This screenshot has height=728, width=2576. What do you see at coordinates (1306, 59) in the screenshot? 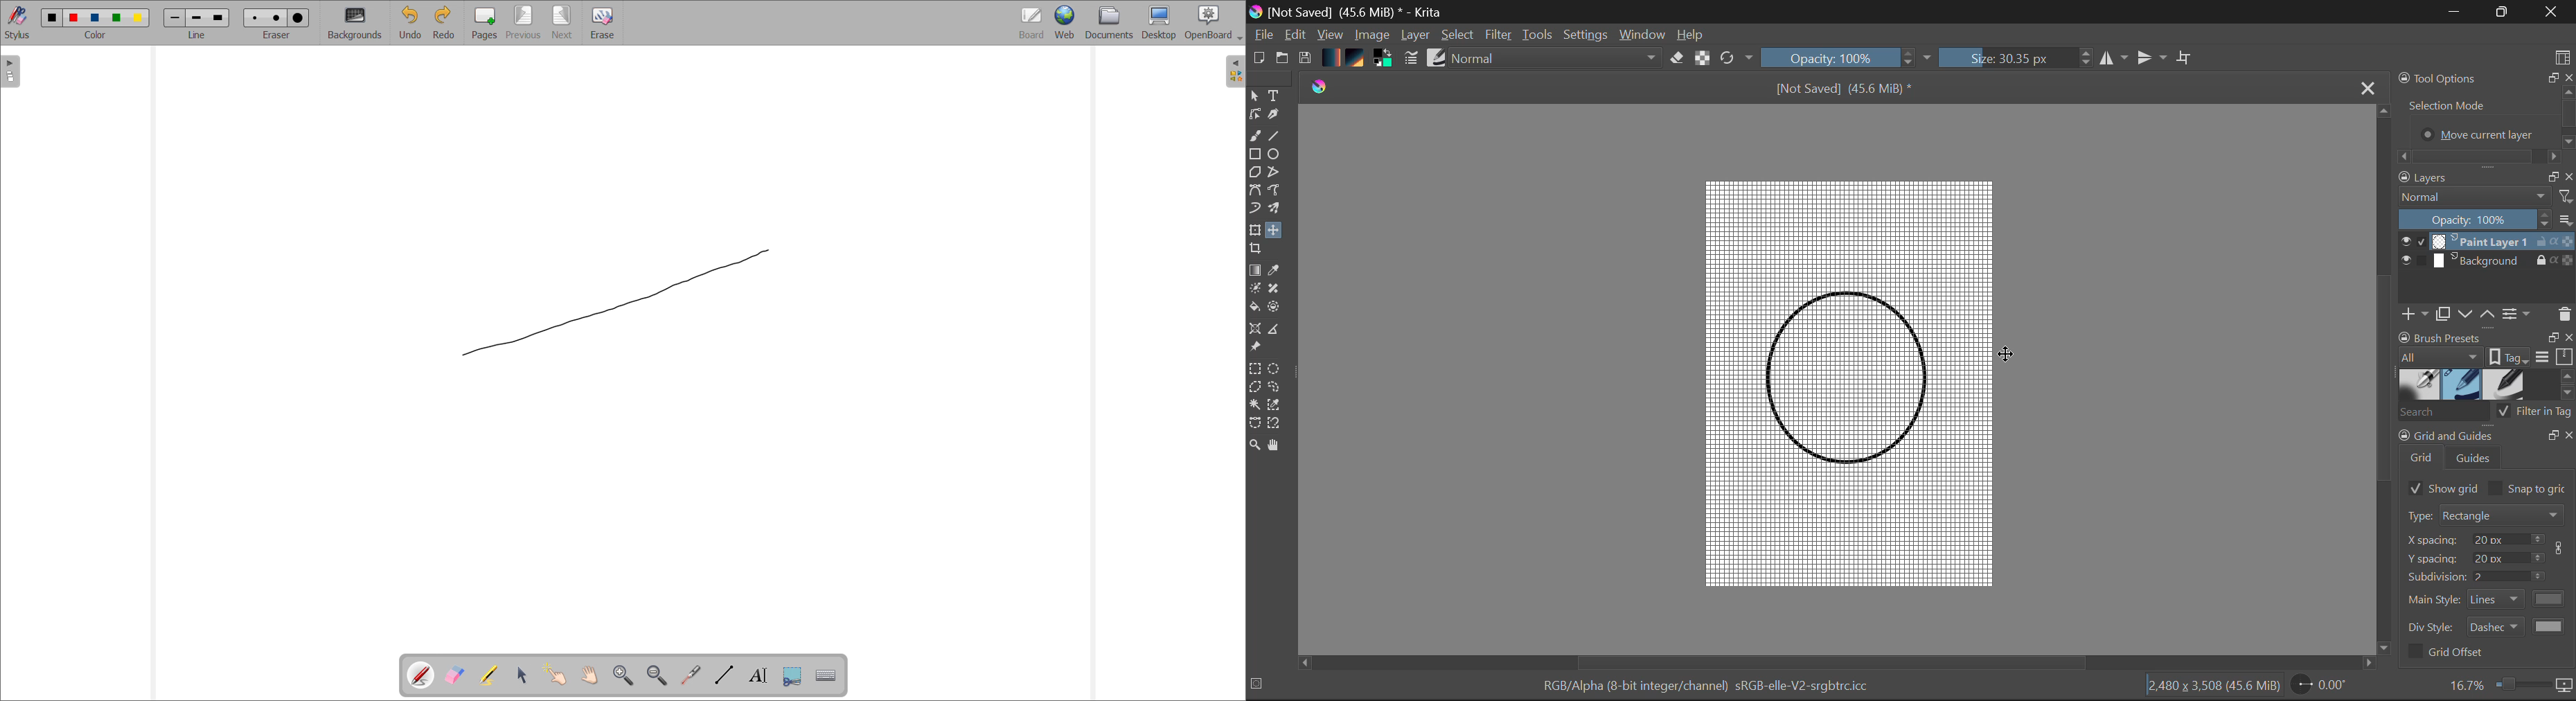
I see `Save` at bounding box center [1306, 59].